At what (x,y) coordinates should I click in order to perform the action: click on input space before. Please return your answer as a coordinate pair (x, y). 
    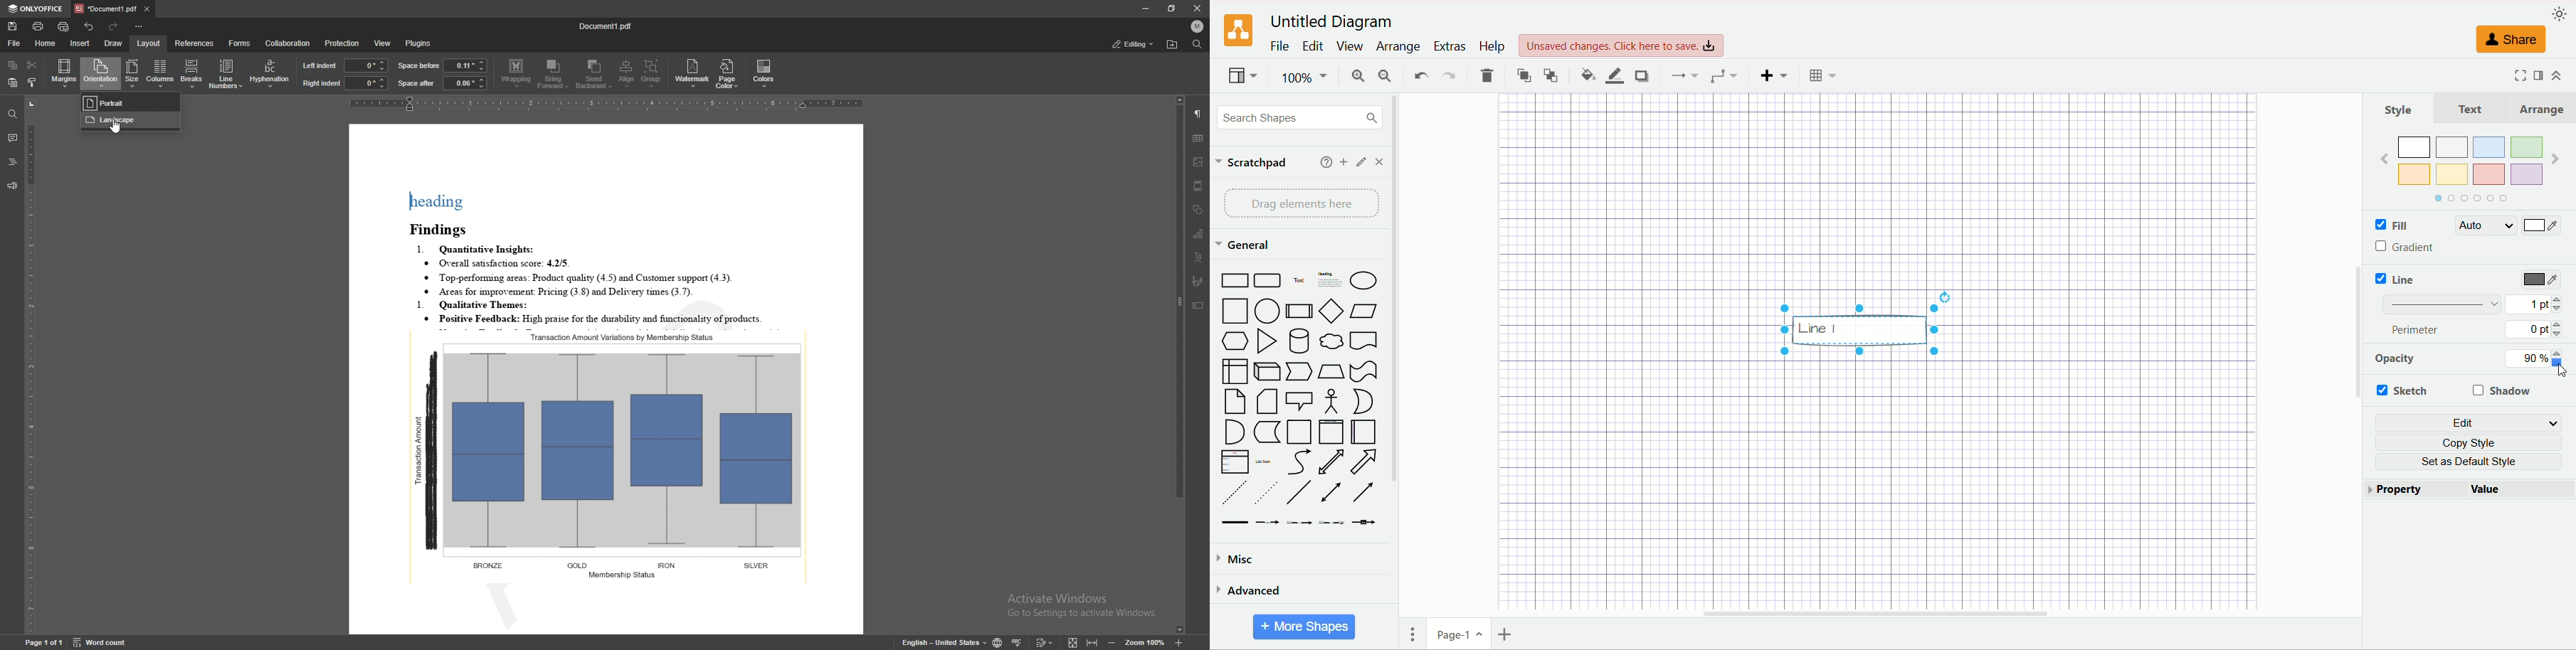
    Looking at the image, I should click on (464, 65).